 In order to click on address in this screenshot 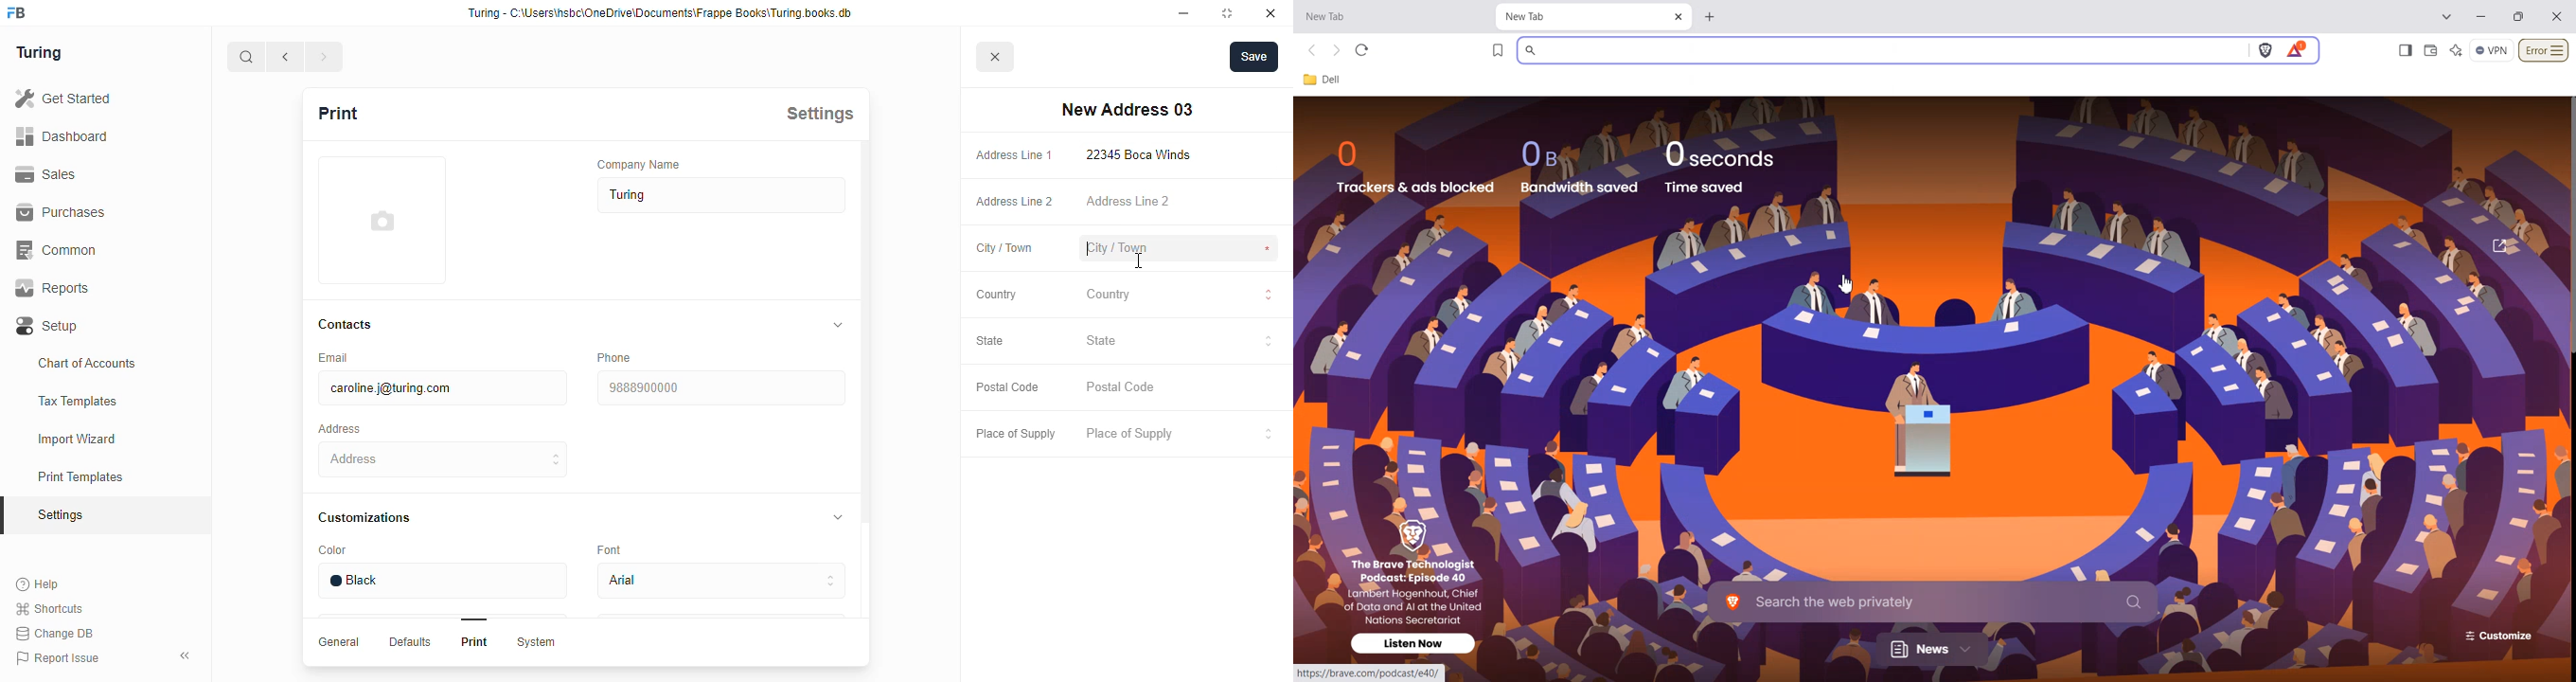, I will do `click(444, 459)`.